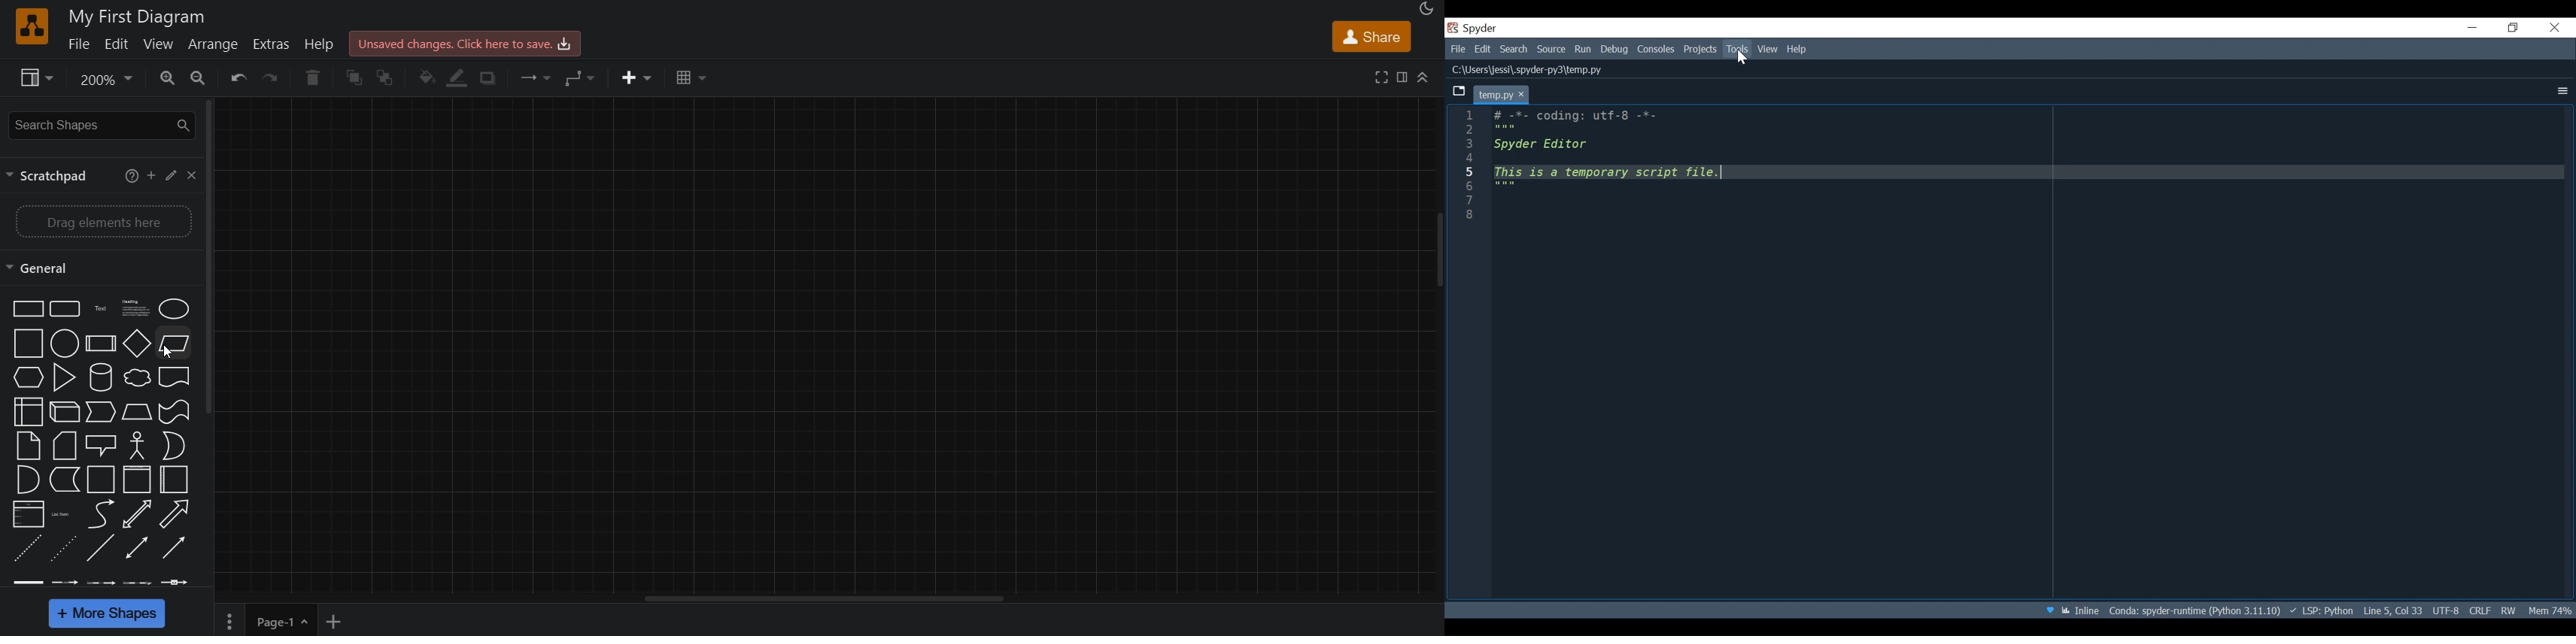 This screenshot has height=644, width=2576. What do you see at coordinates (108, 80) in the screenshot?
I see `zoom` at bounding box center [108, 80].